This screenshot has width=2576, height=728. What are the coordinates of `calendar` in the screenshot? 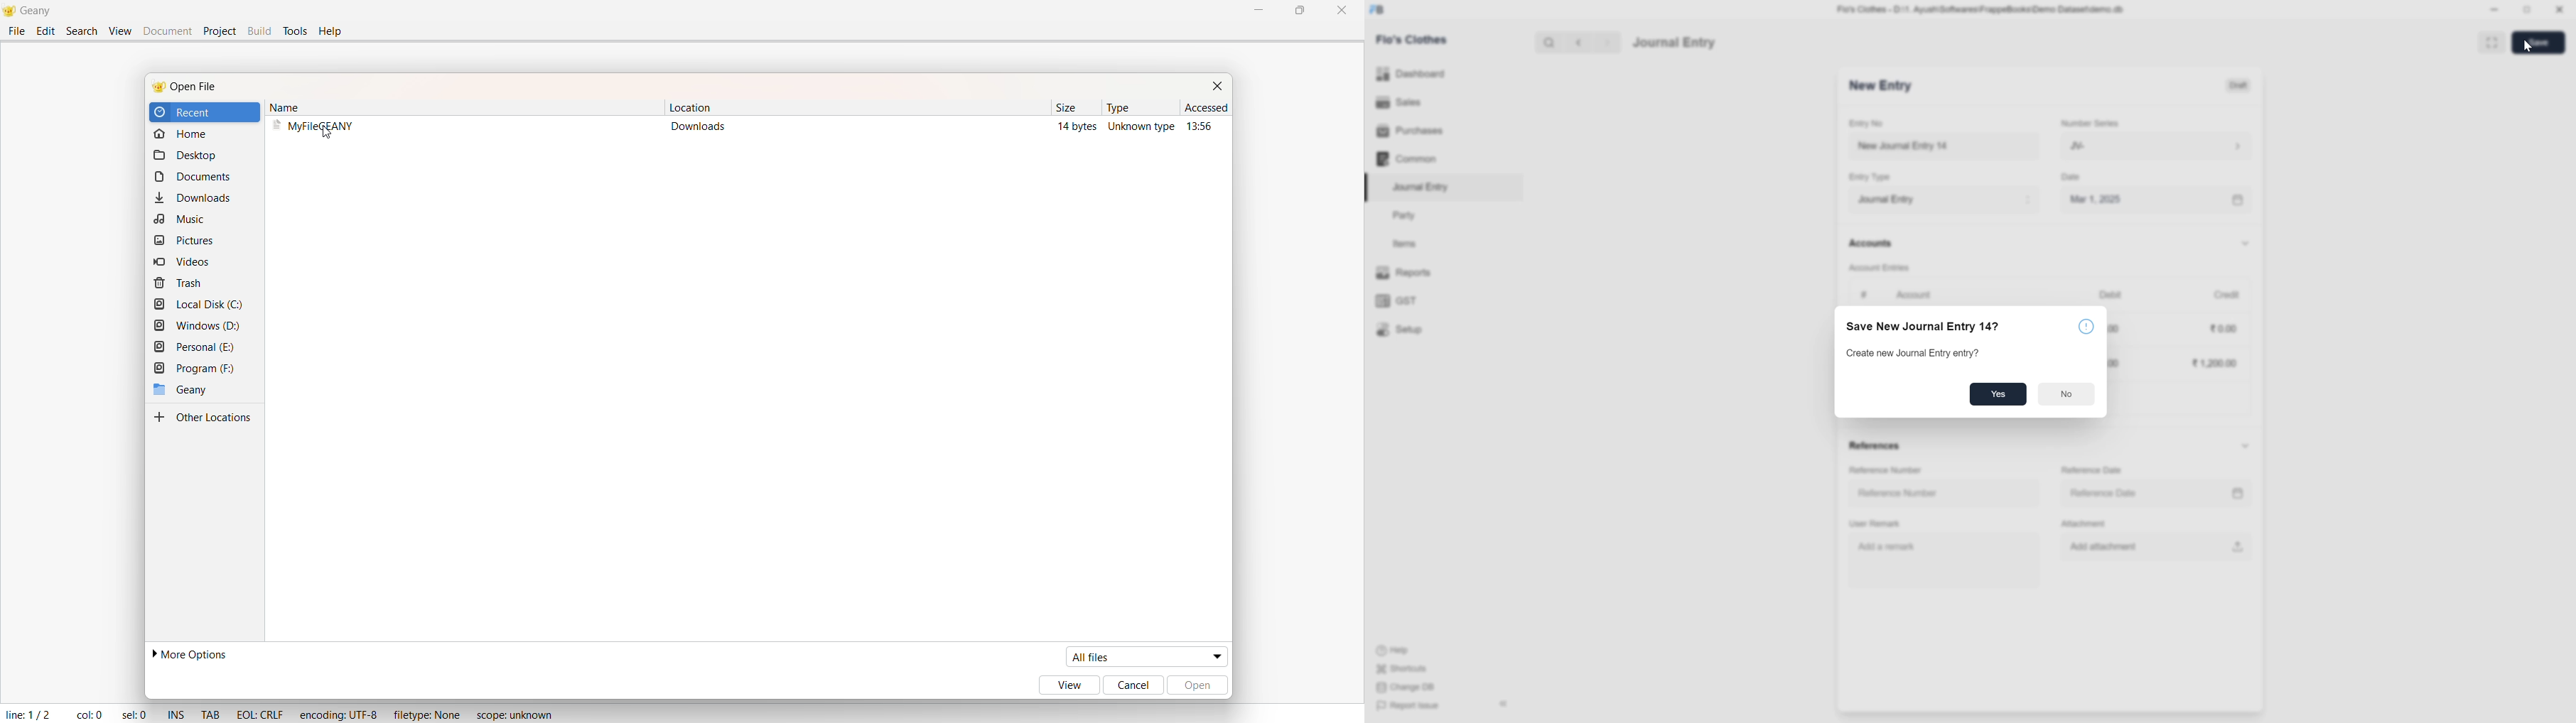 It's located at (2236, 494).